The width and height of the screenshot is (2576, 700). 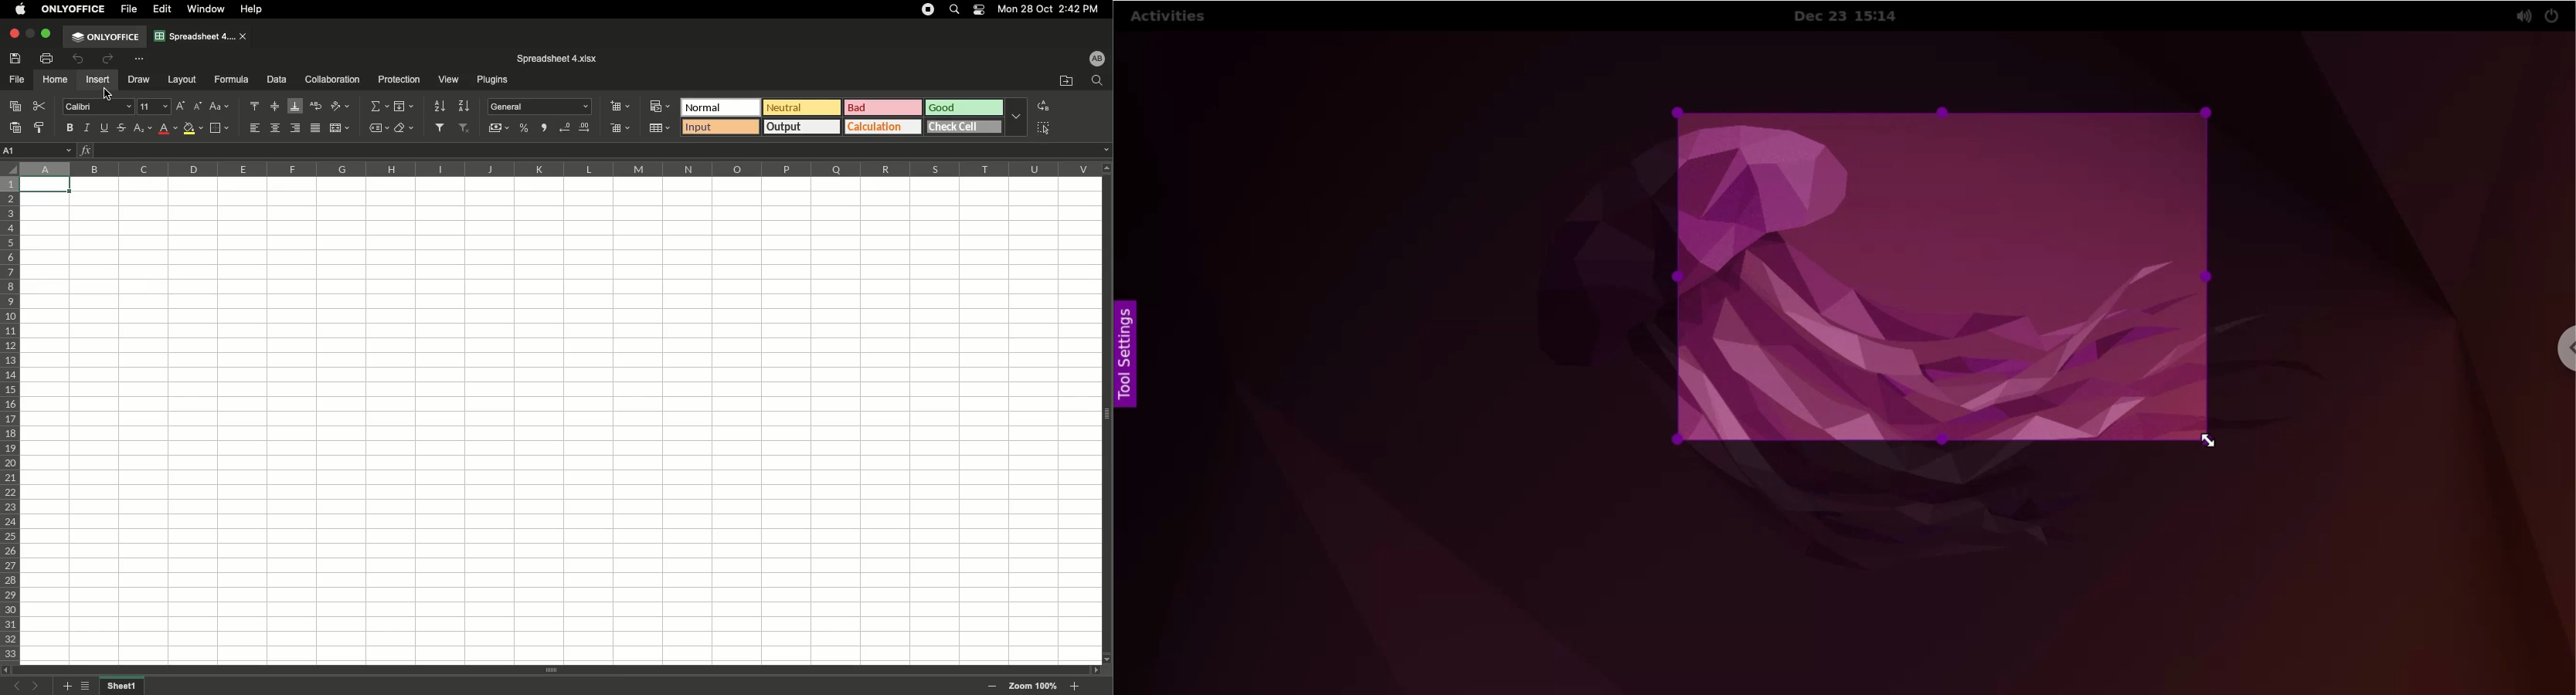 What do you see at coordinates (222, 107) in the screenshot?
I see `Change case` at bounding box center [222, 107].